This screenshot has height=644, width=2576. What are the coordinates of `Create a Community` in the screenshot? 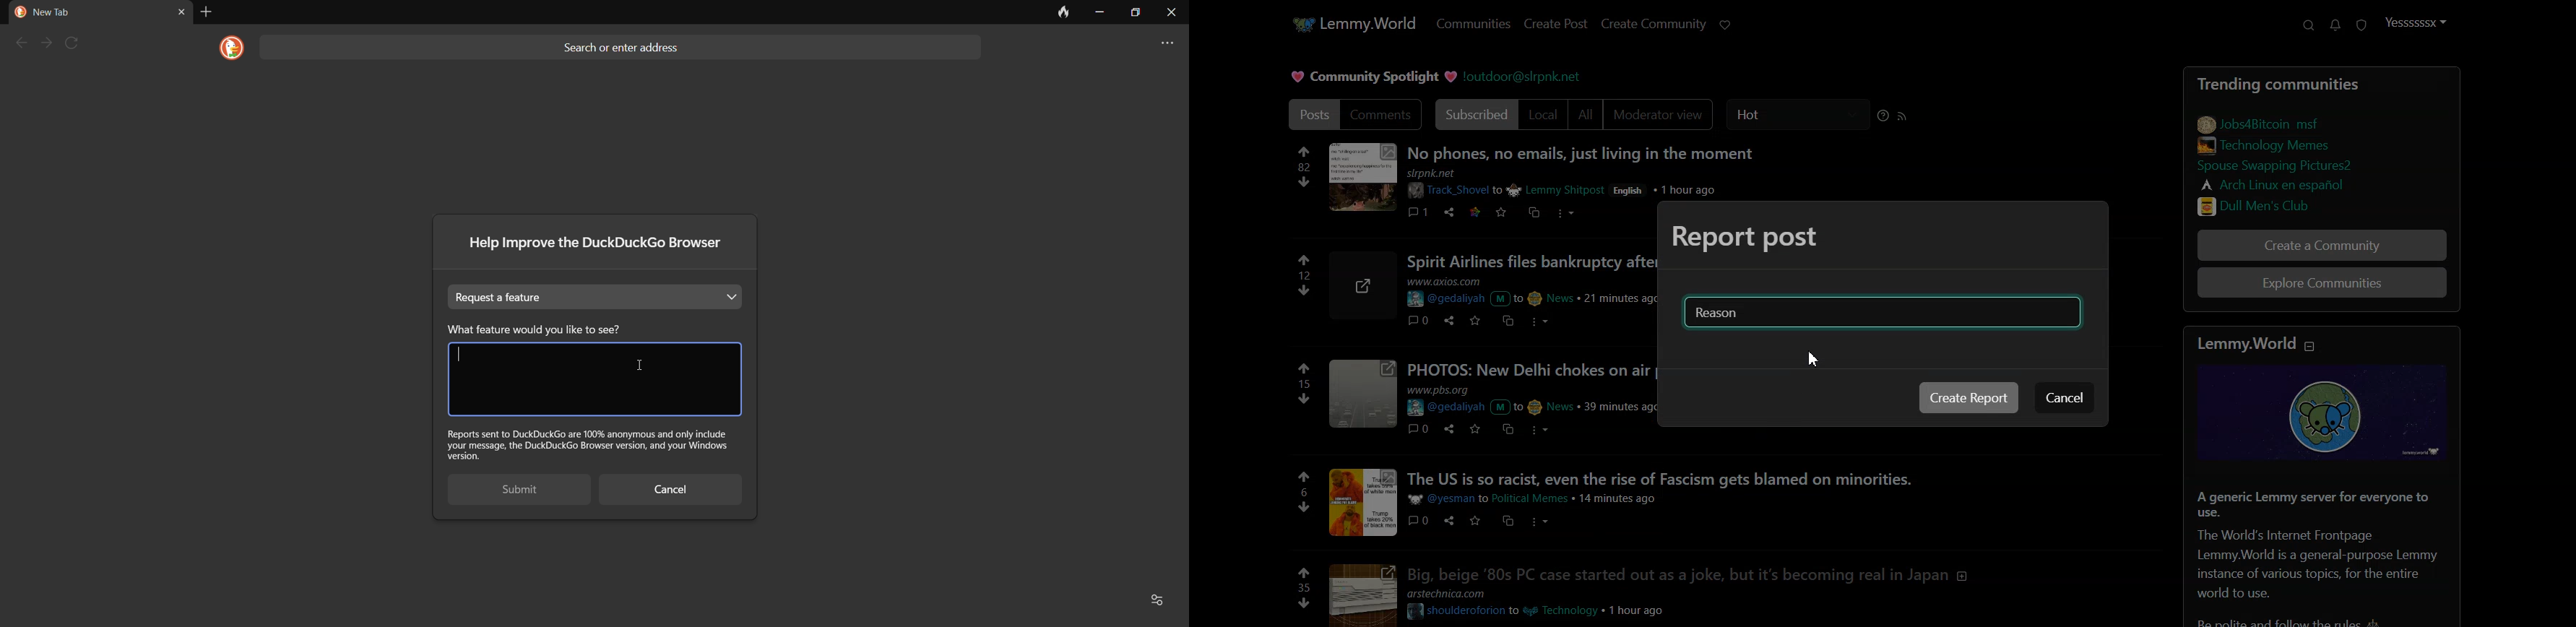 It's located at (2322, 245).